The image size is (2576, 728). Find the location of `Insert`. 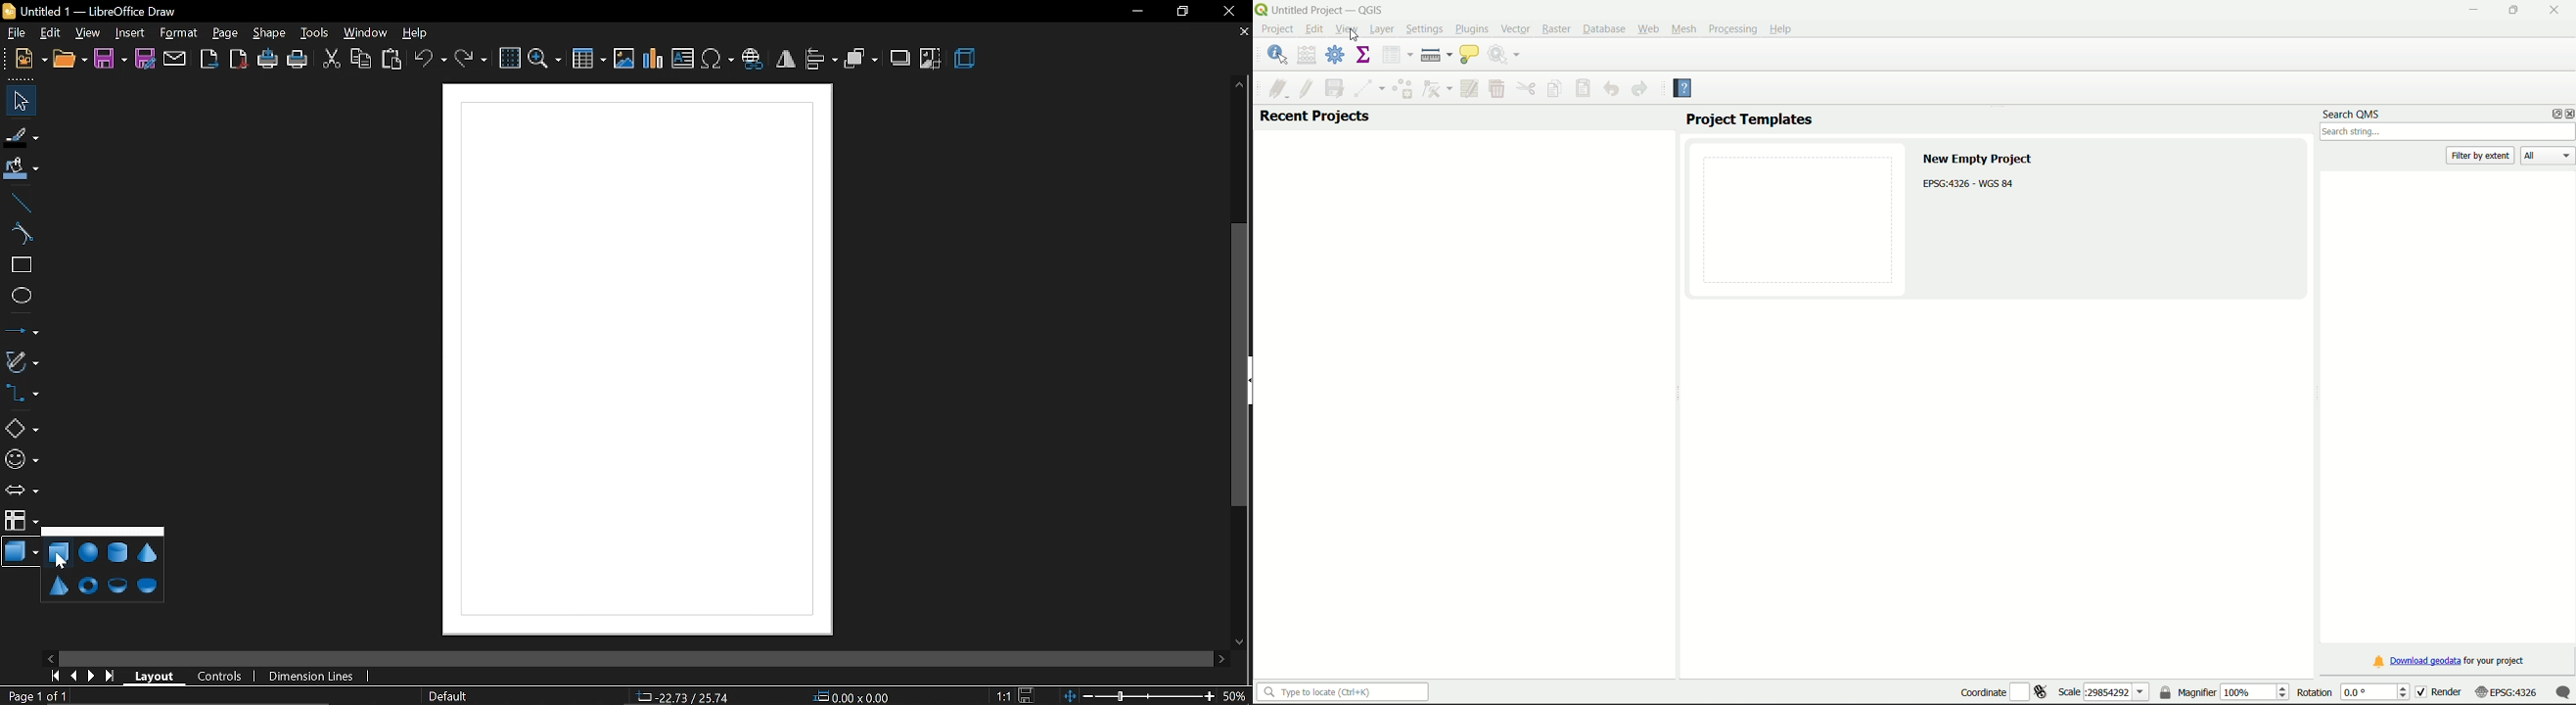

Insert is located at coordinates (130, 33).